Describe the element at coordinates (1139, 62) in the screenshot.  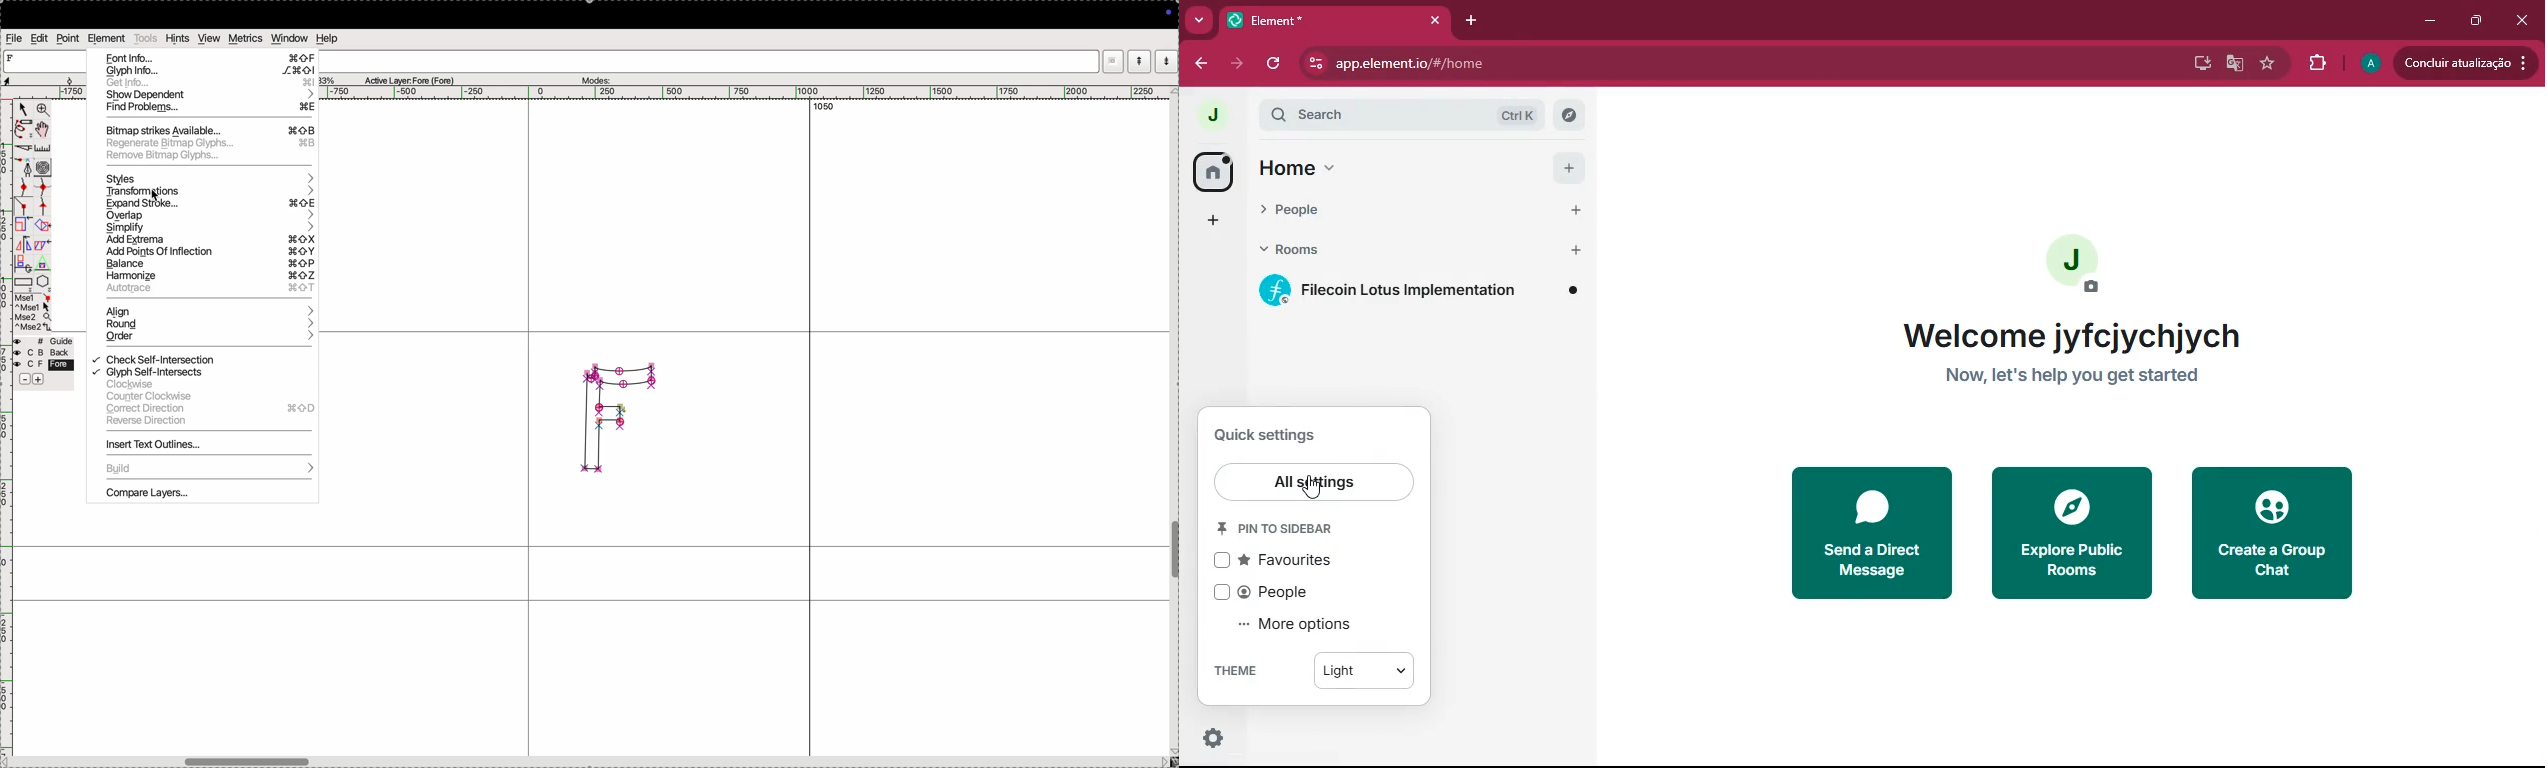
I see `mode up` at that location.